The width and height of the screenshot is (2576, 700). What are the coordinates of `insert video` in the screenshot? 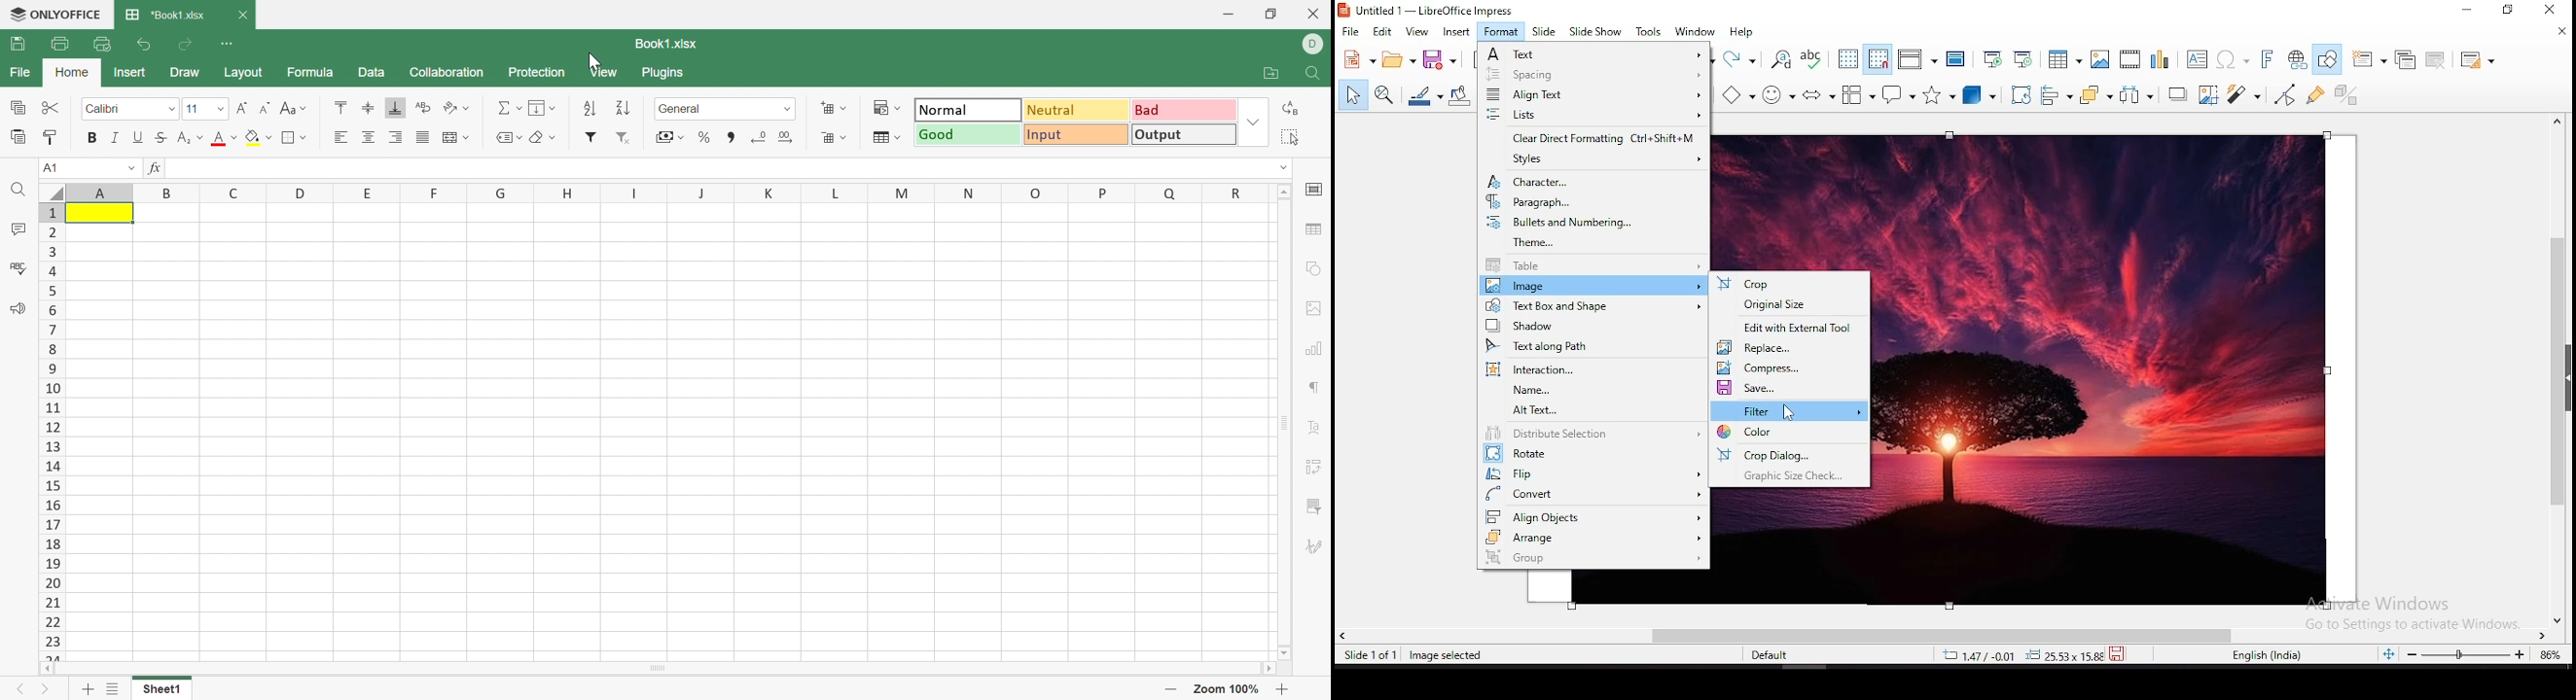 It's located at (2129, 60).